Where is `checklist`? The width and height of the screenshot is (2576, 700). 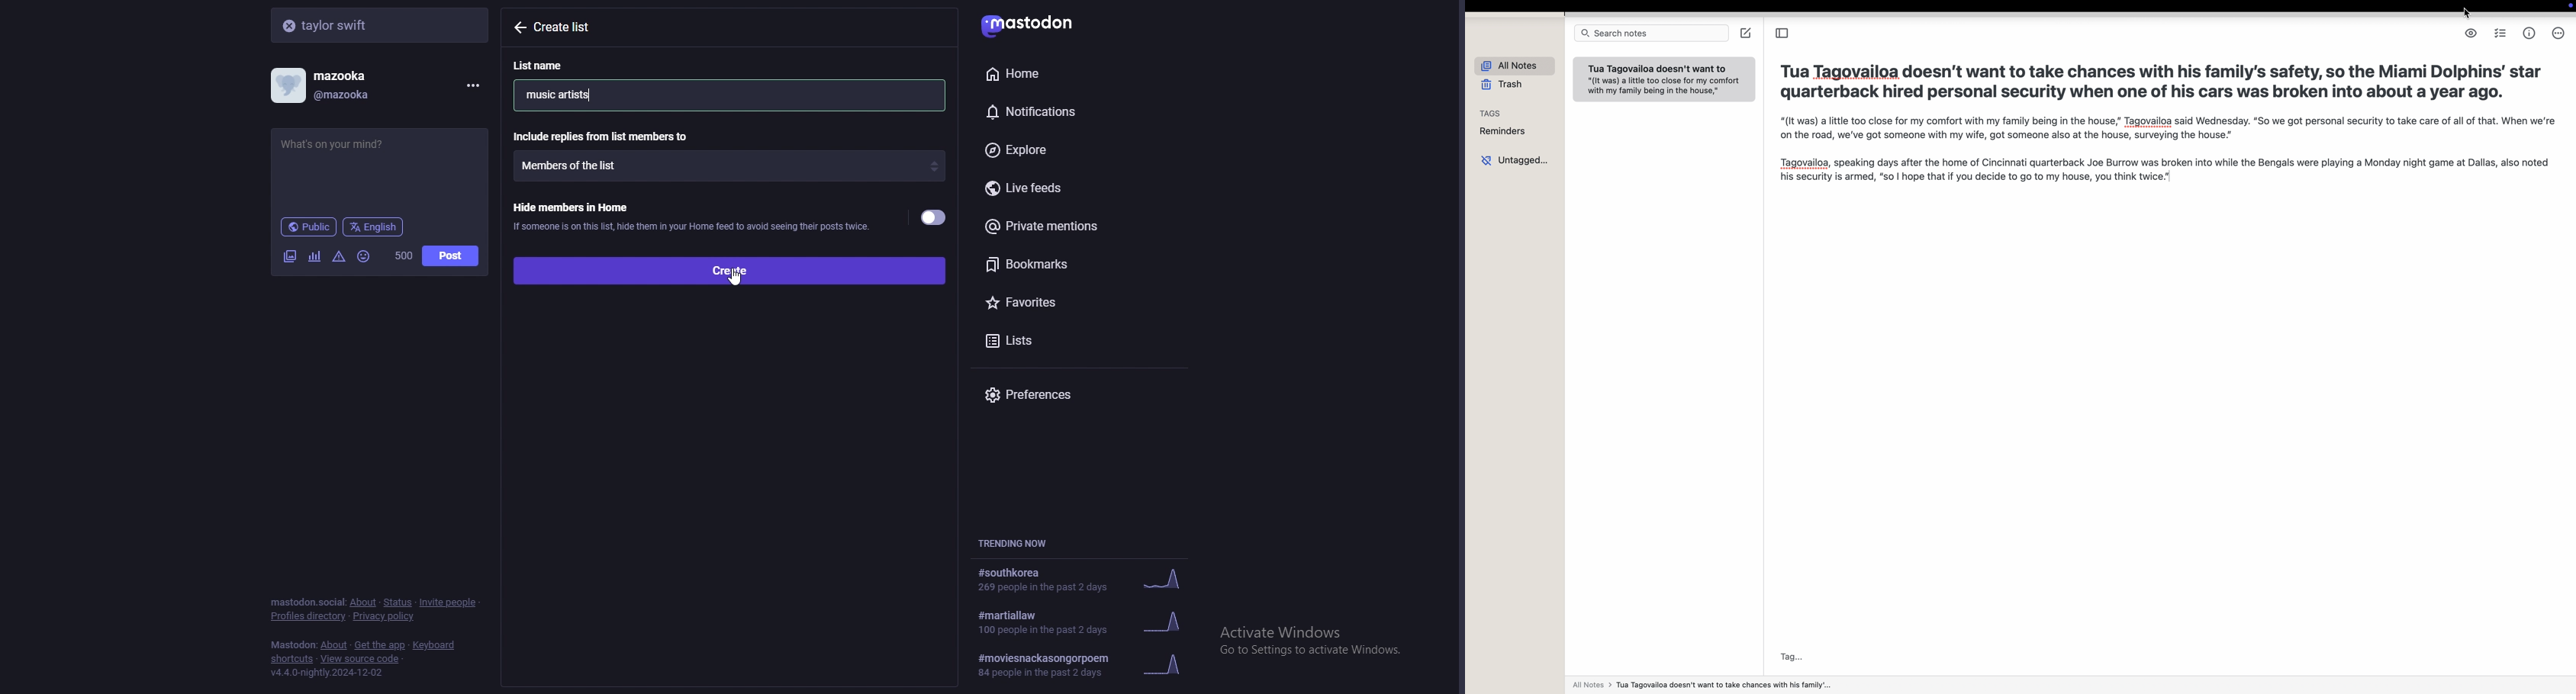
checklist is located at coordinates (2500, 34).